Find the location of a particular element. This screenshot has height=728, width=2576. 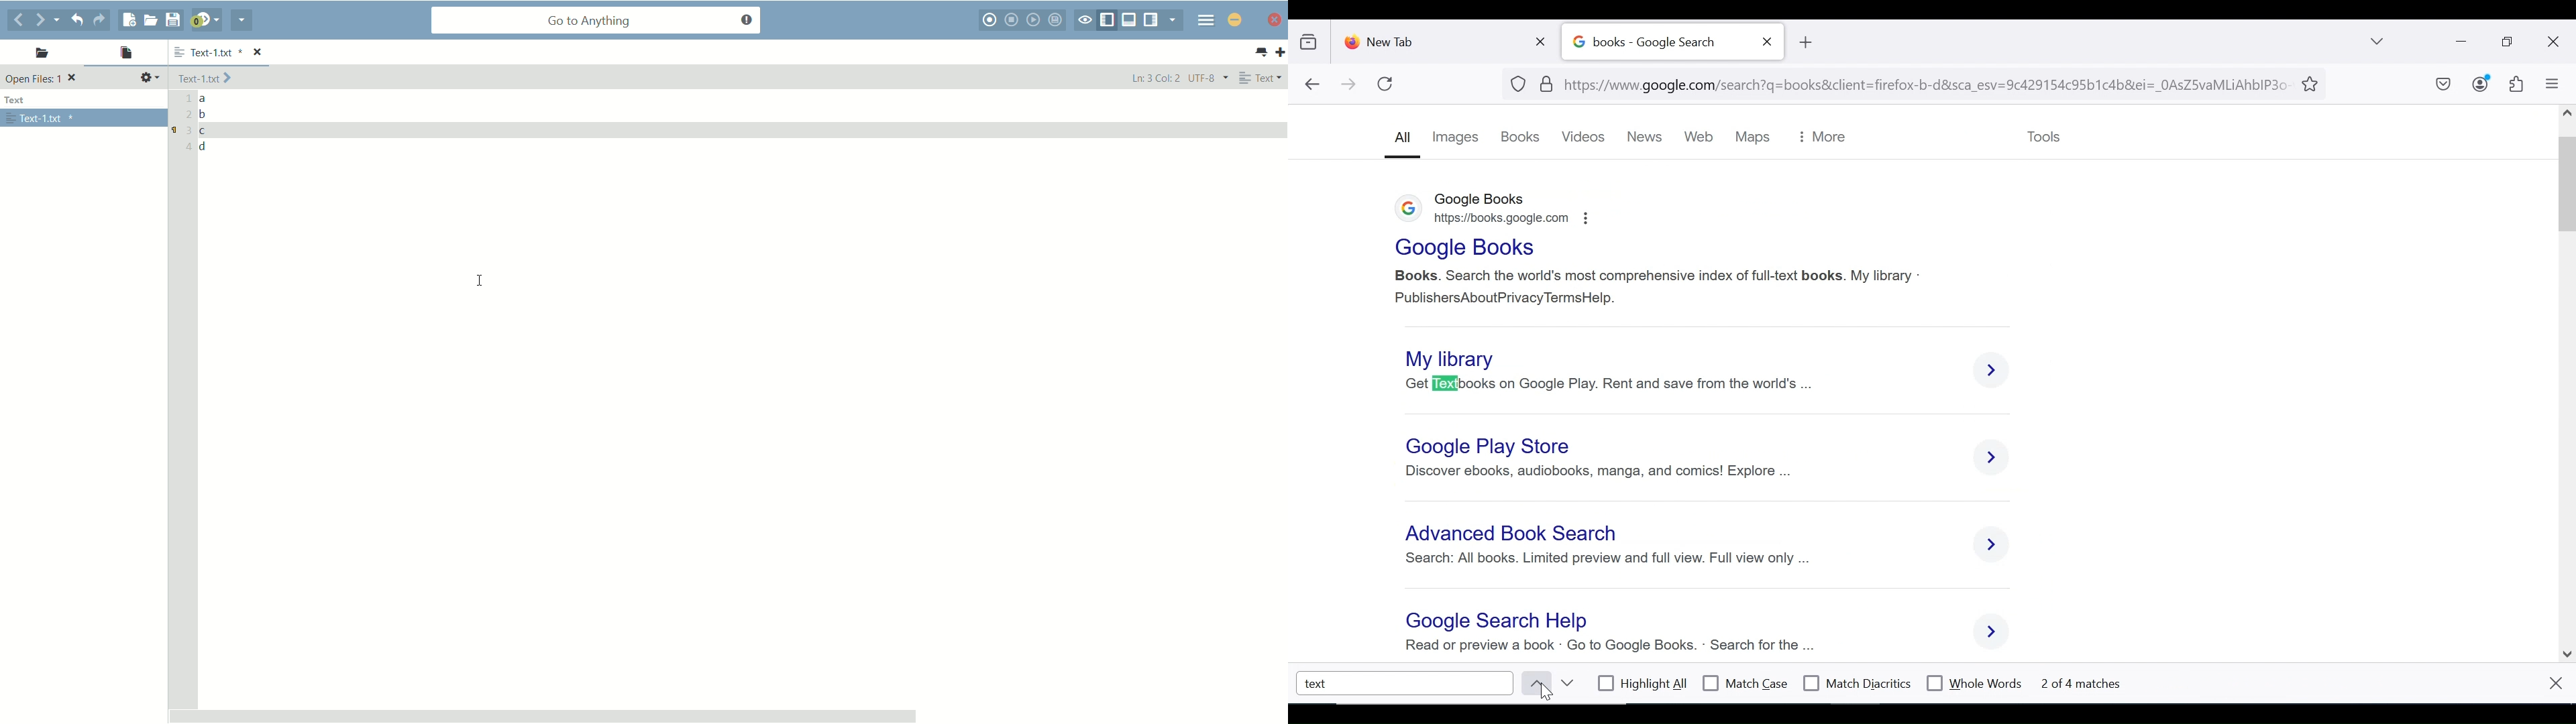

Discover ebooks, audiobooks, manga, and comics! Explore ... is located at coordinates (1597, 471).